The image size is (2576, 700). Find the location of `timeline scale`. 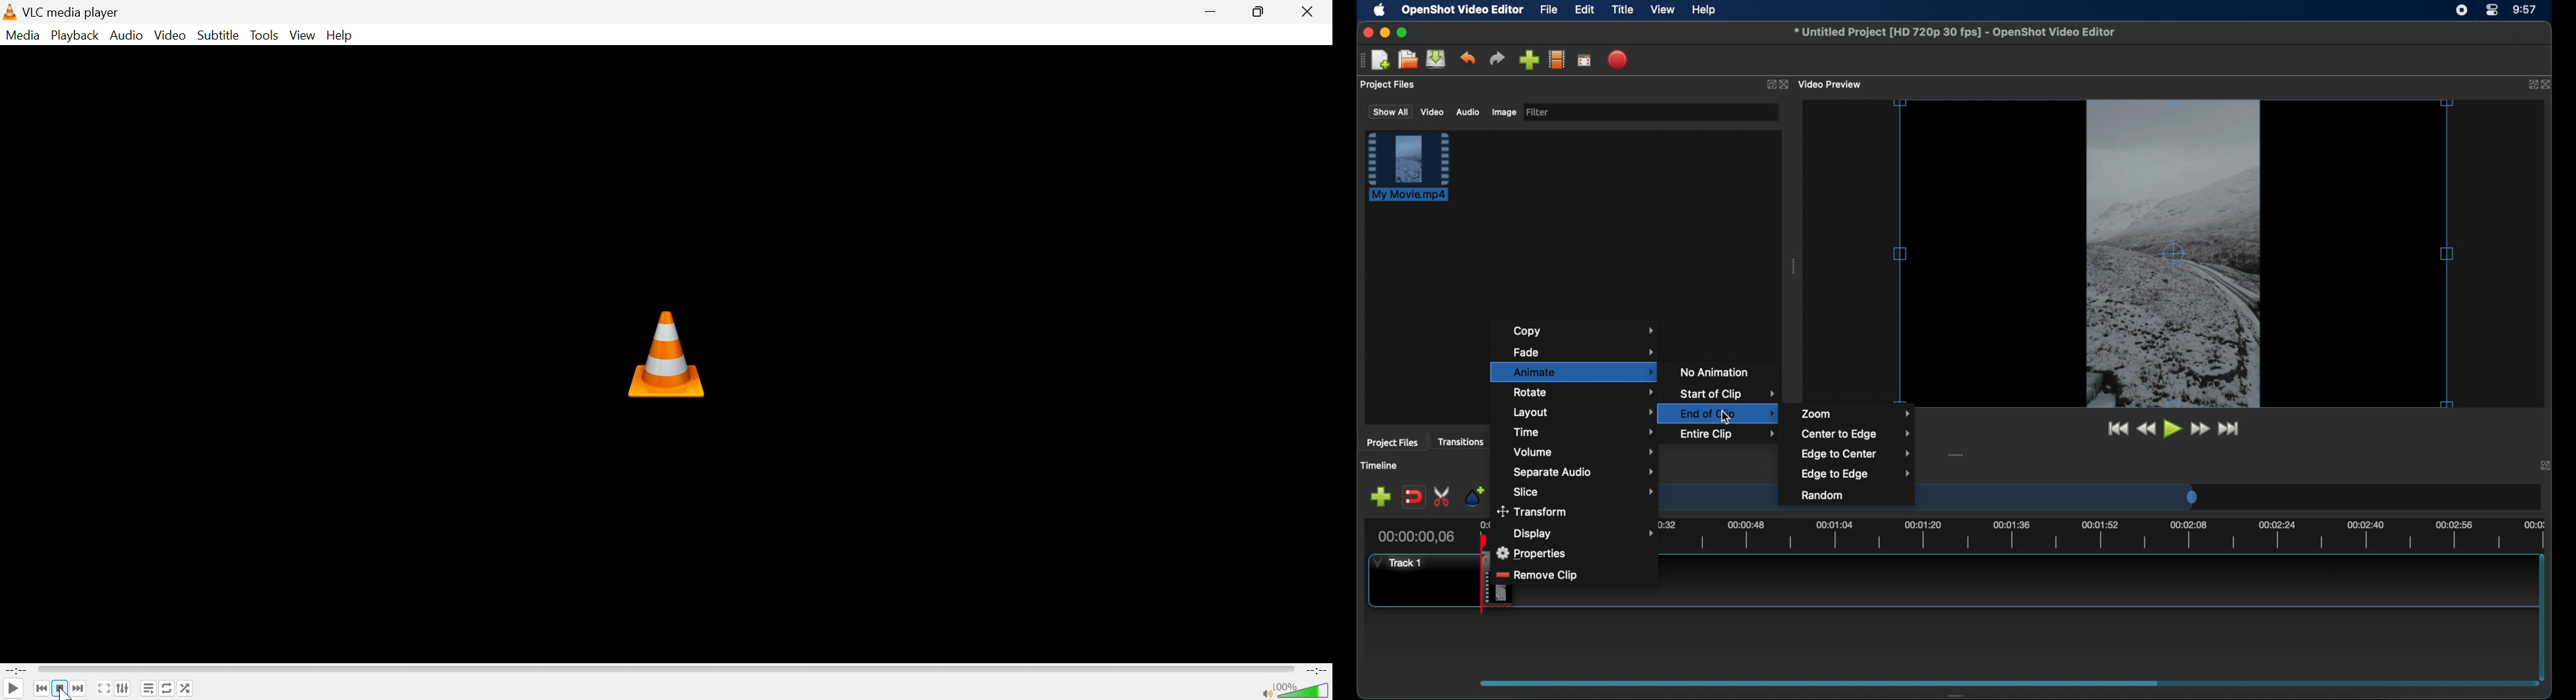

timeline scale is located at coordinates (2051, 502).